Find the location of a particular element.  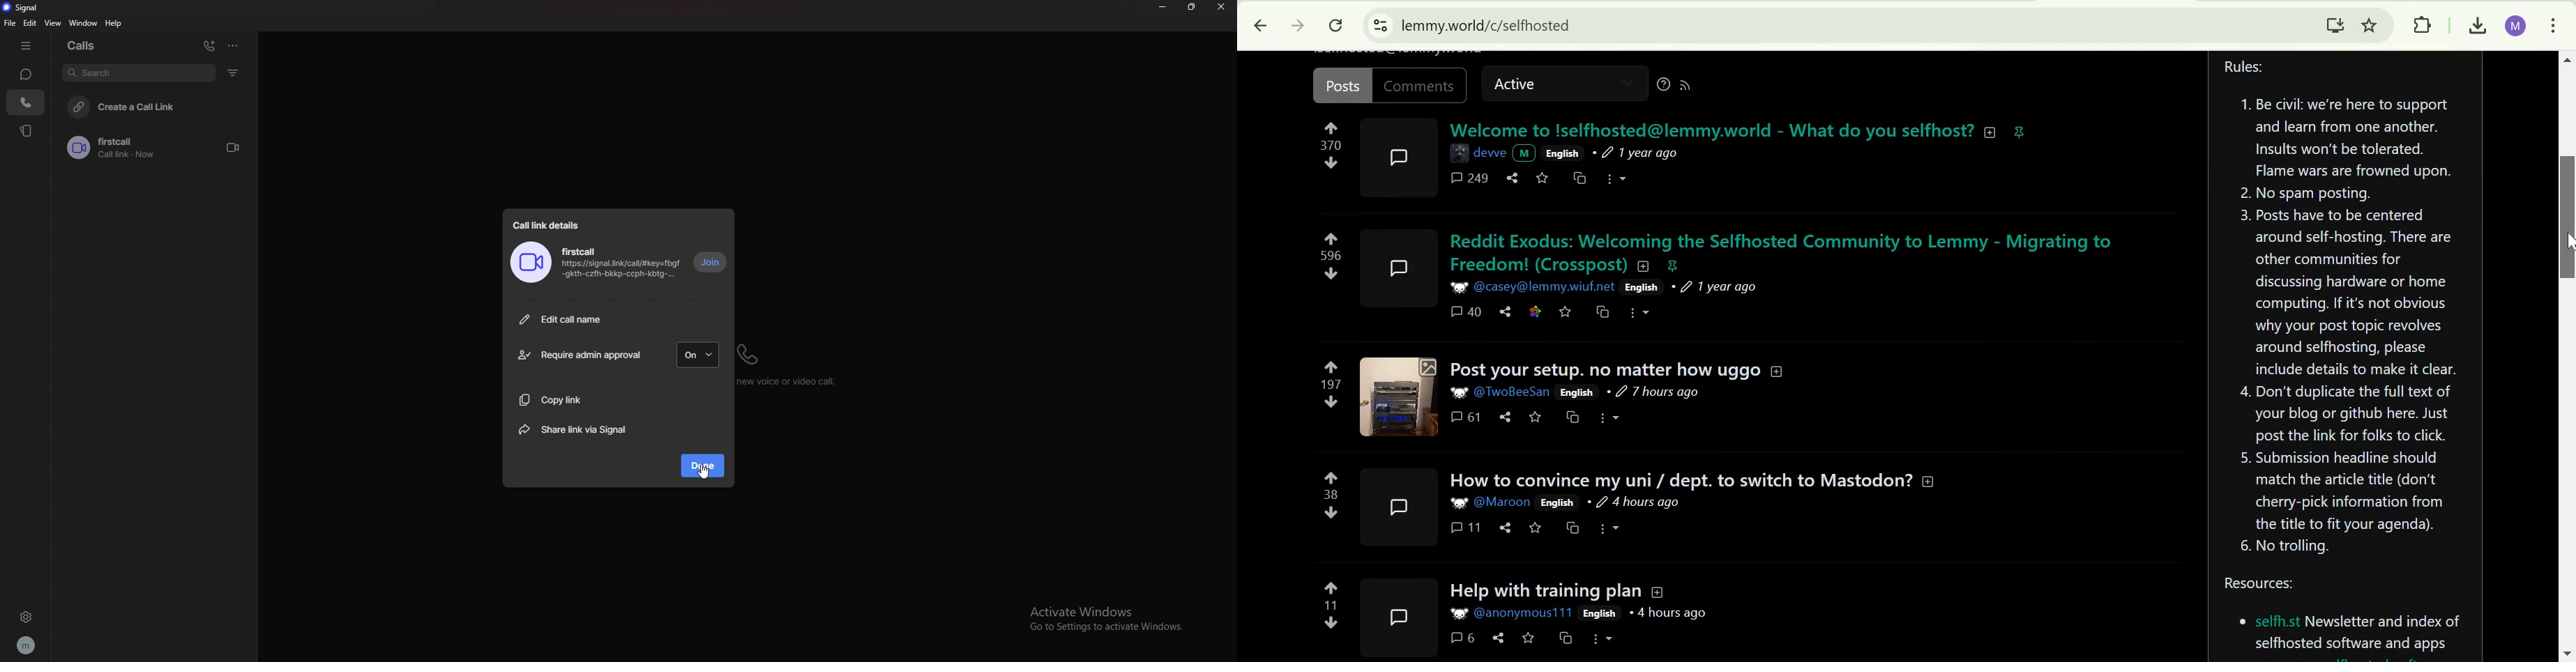

call link is located at coordinates (159, 147).